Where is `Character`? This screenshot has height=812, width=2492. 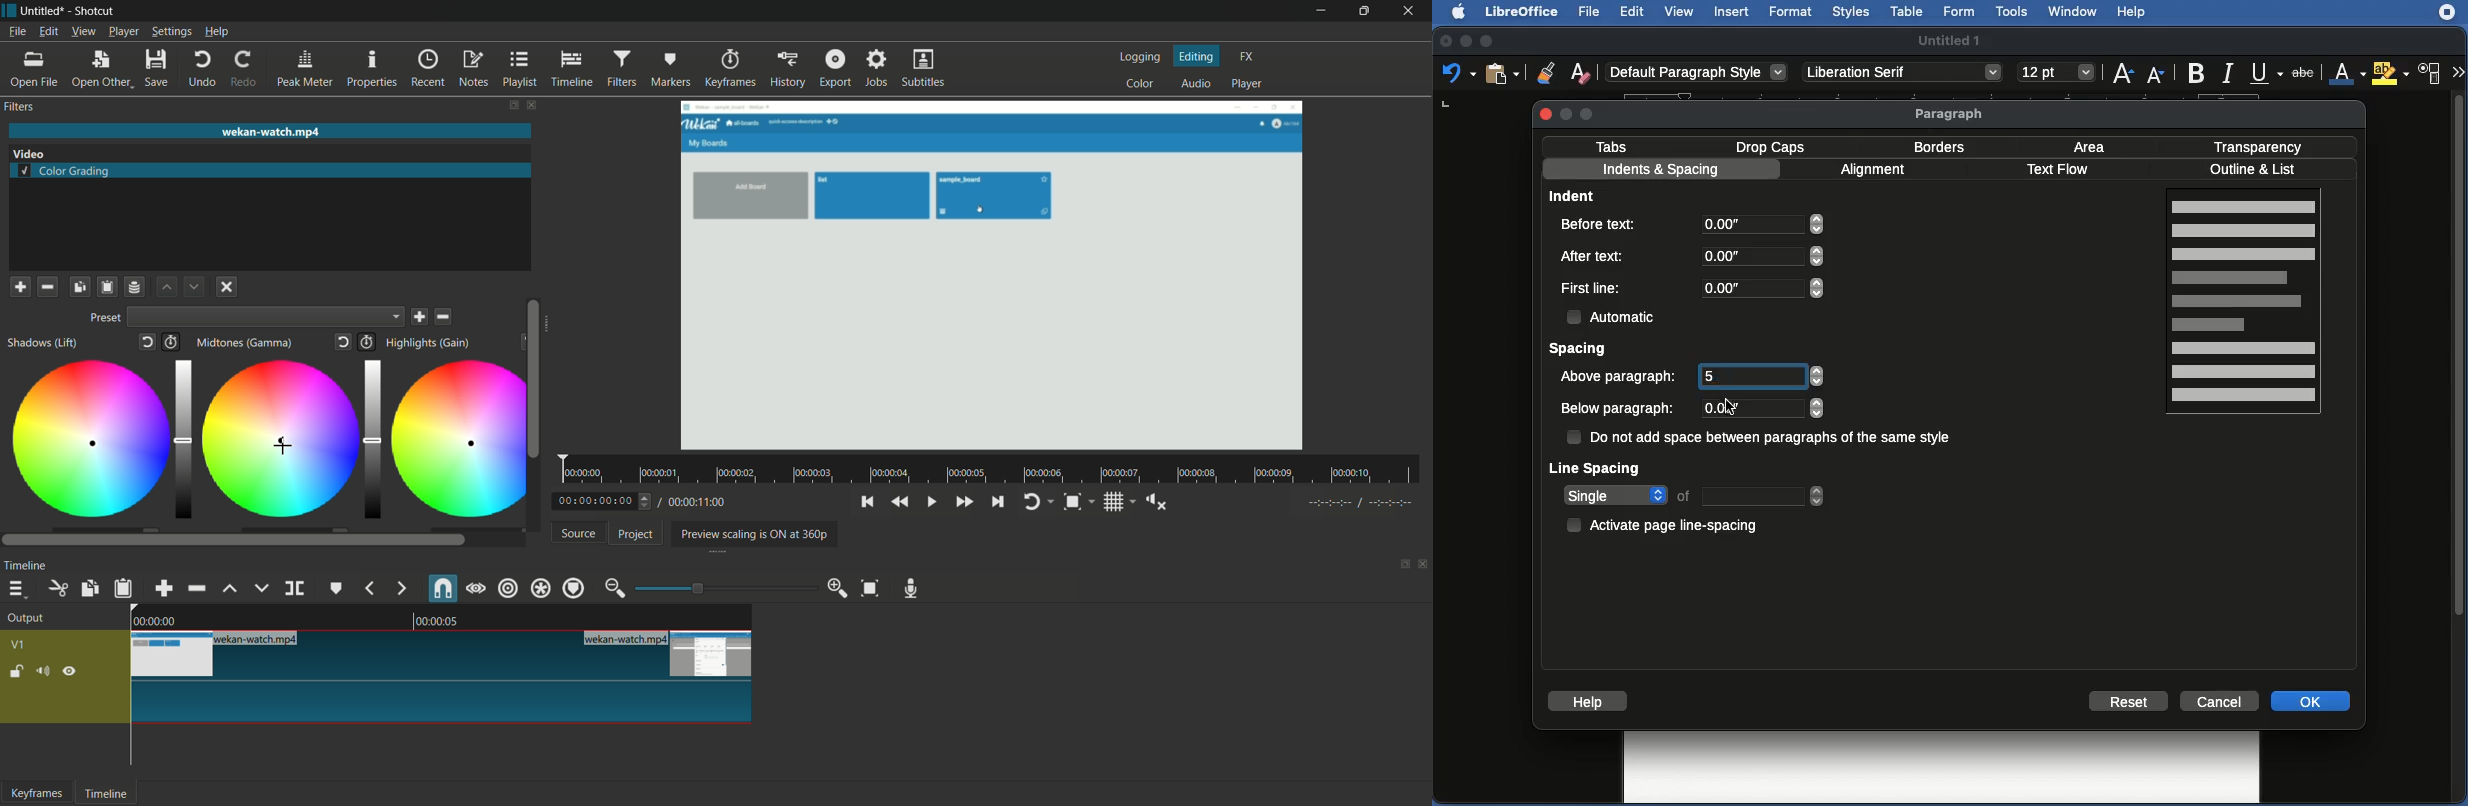
Character is located at coordinates (2430, 74).